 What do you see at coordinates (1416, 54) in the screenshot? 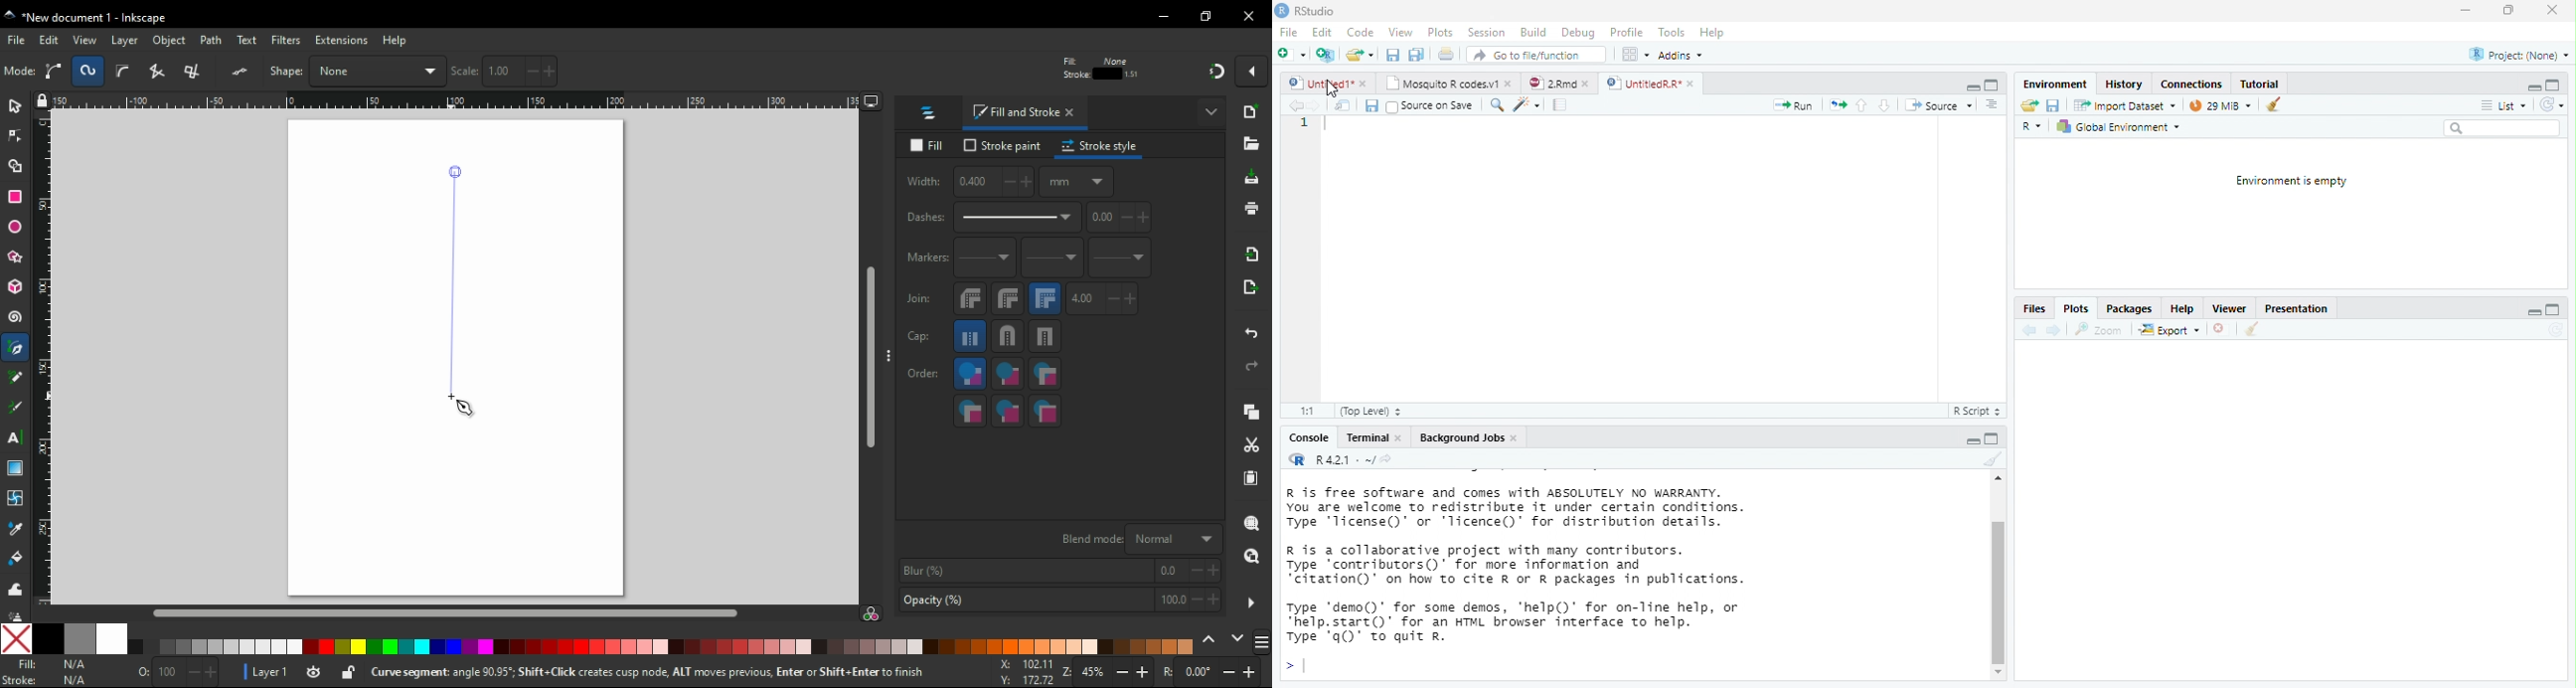
I see `print current file` at bounding box center [1416, 54].